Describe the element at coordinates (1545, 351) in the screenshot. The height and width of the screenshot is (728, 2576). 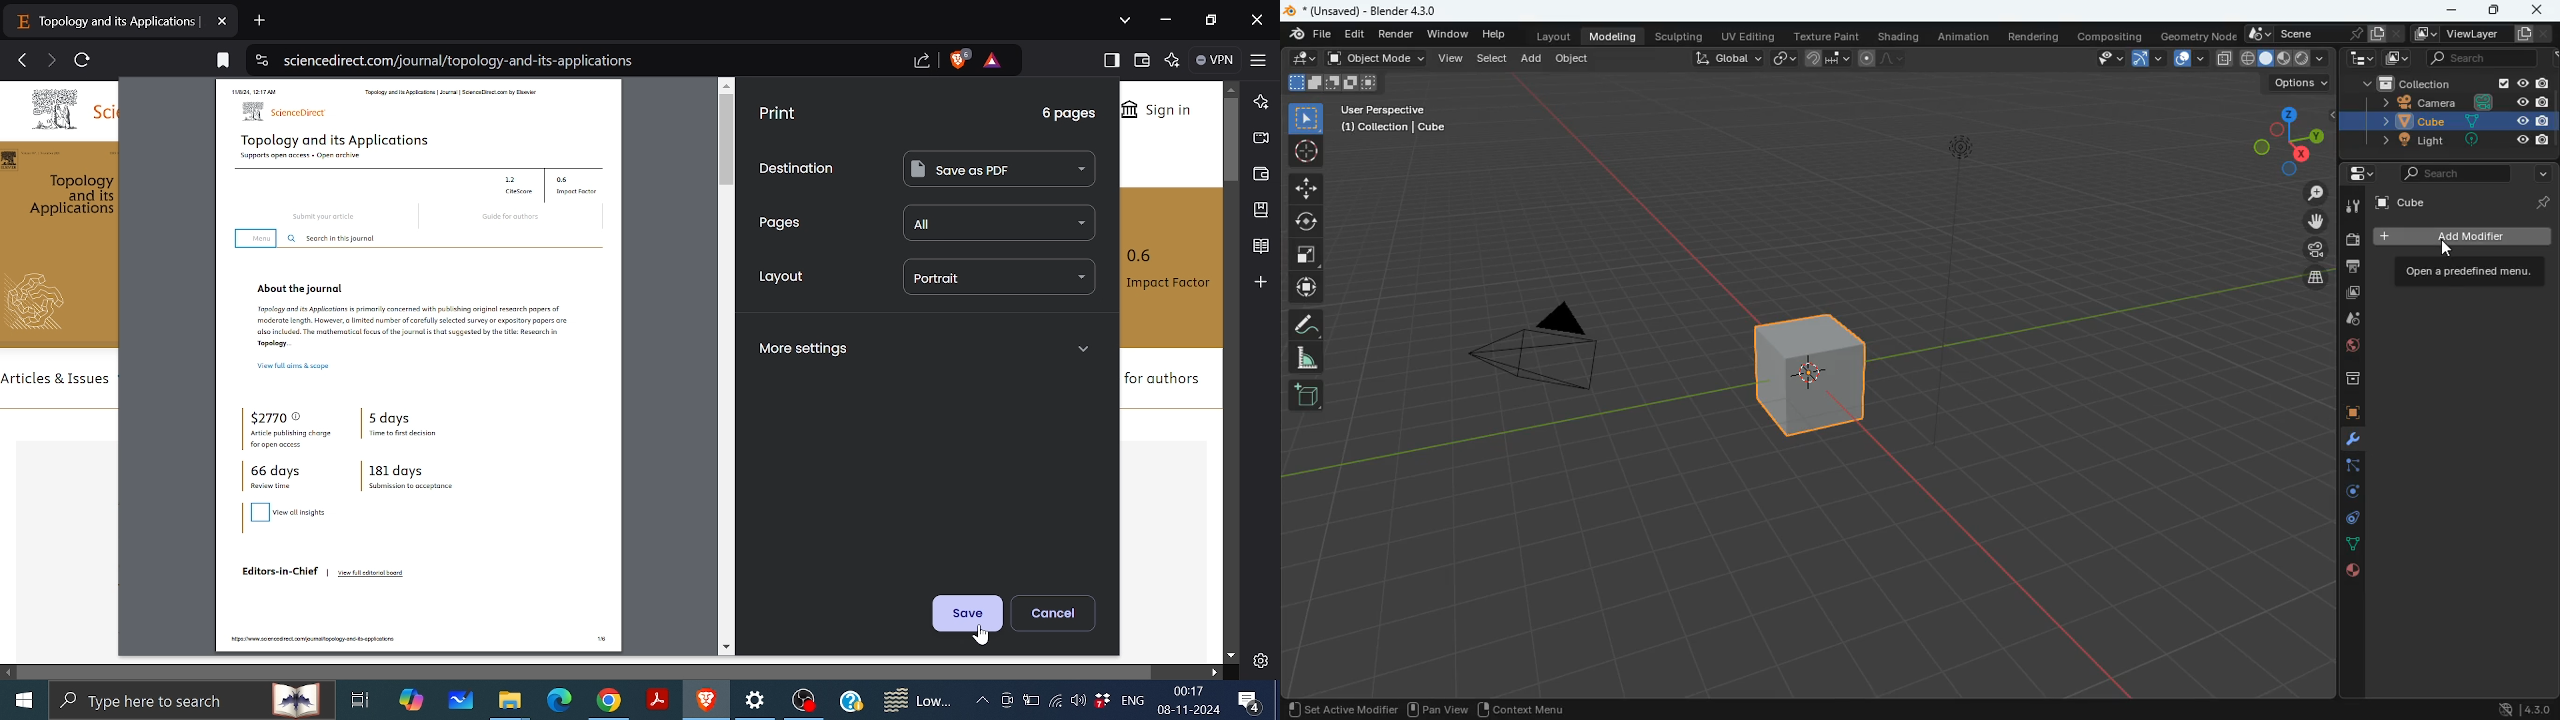
I see `camera` at that location.